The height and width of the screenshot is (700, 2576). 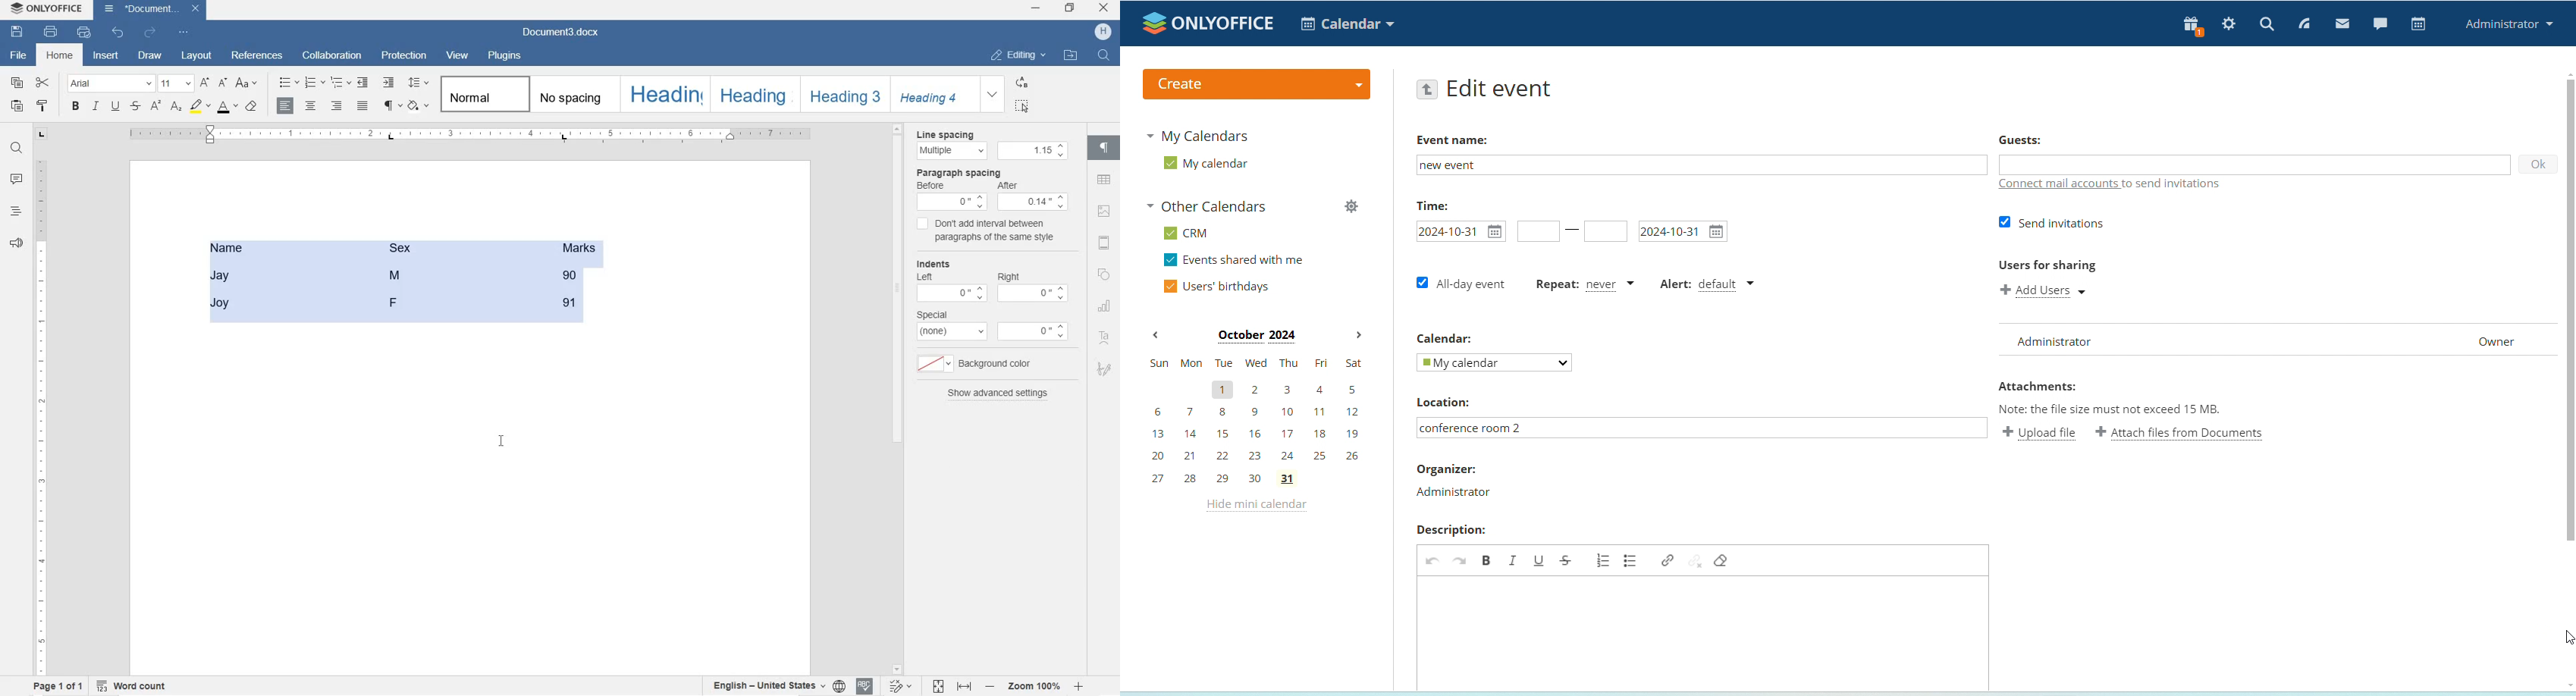 What do you see at coordinates (934, 315) in the screenshot?
I see `special` at bounding box center [934, 315].